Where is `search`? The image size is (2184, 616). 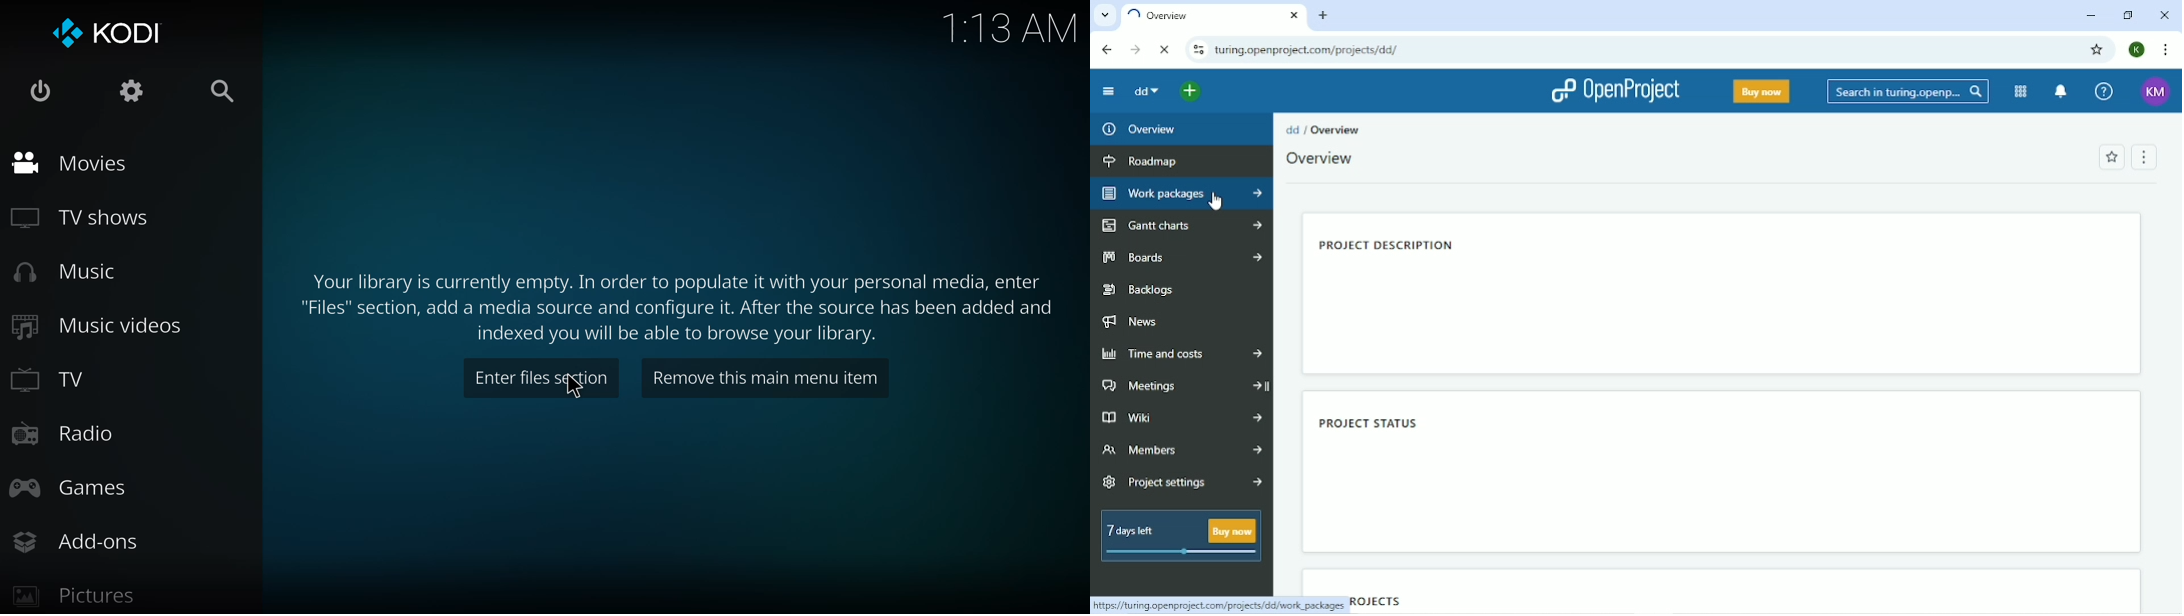
search is located at coordinates (222, 92).